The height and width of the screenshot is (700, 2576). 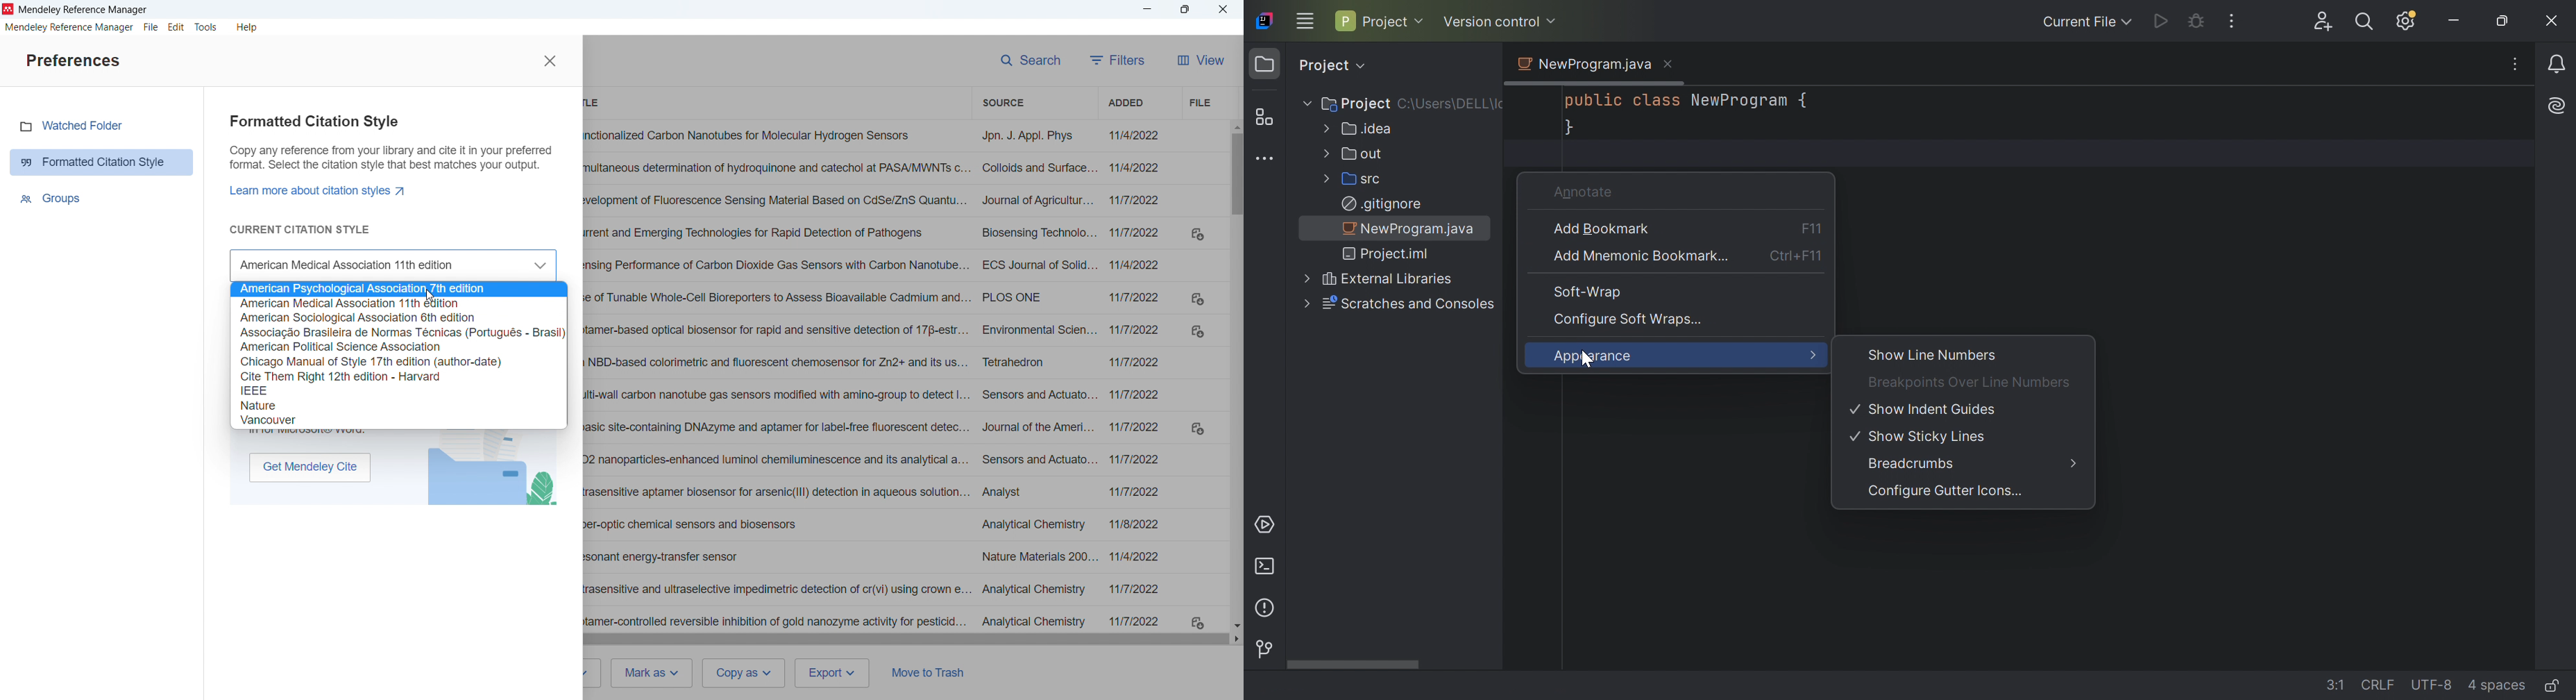 I want to click on Date of addition of individual entries, so click(x=1138, y=379).